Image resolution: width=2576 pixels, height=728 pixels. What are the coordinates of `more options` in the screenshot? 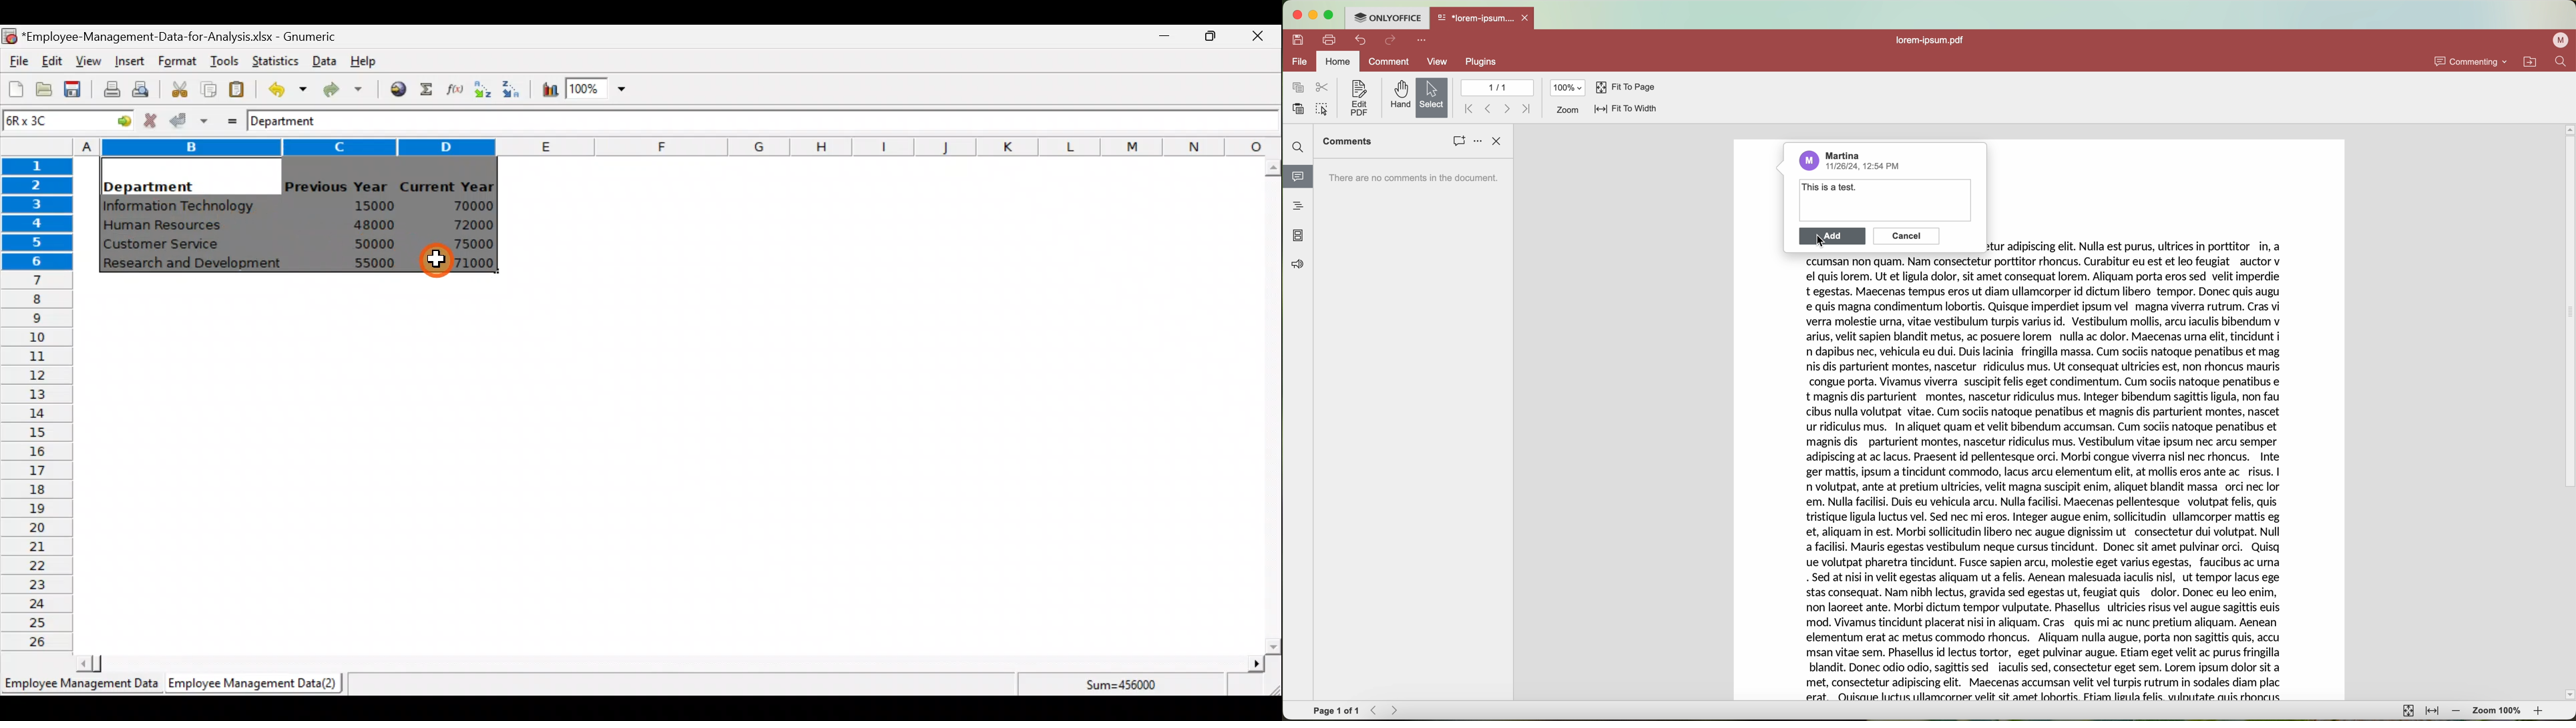 It's located at (1422, 41).